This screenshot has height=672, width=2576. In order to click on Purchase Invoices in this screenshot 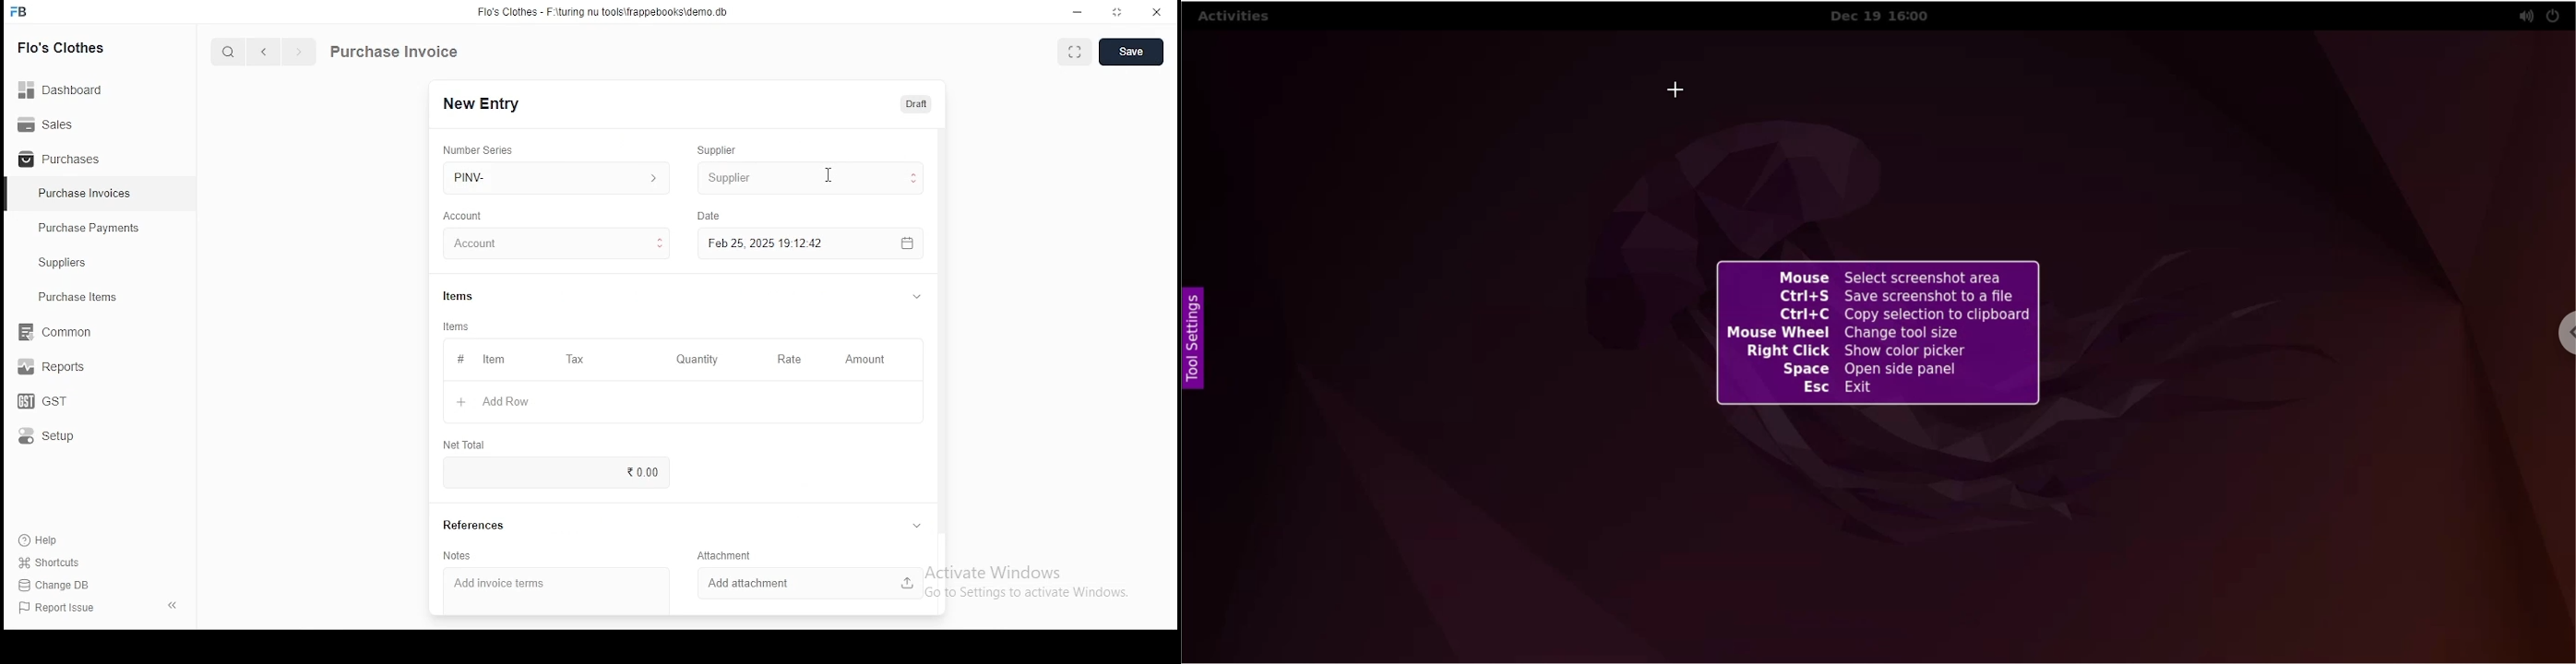, I will do `click(88, 194)`.